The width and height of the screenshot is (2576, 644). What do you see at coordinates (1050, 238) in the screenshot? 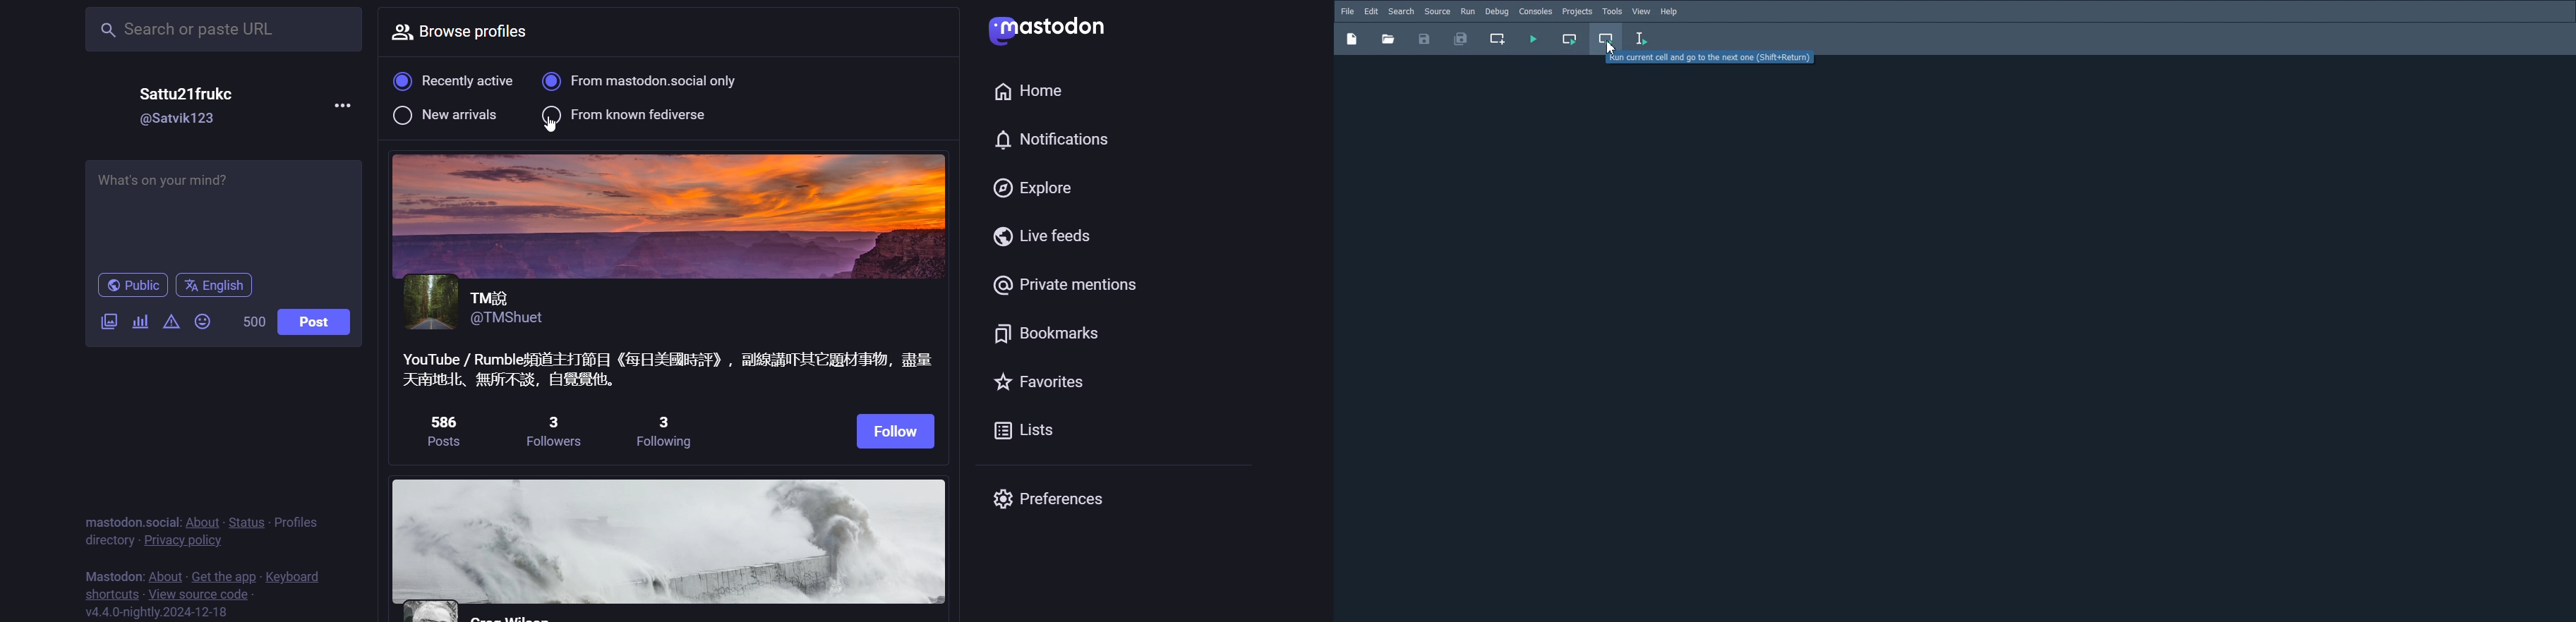
I see `live feed` at bounding box center [1050, 238].